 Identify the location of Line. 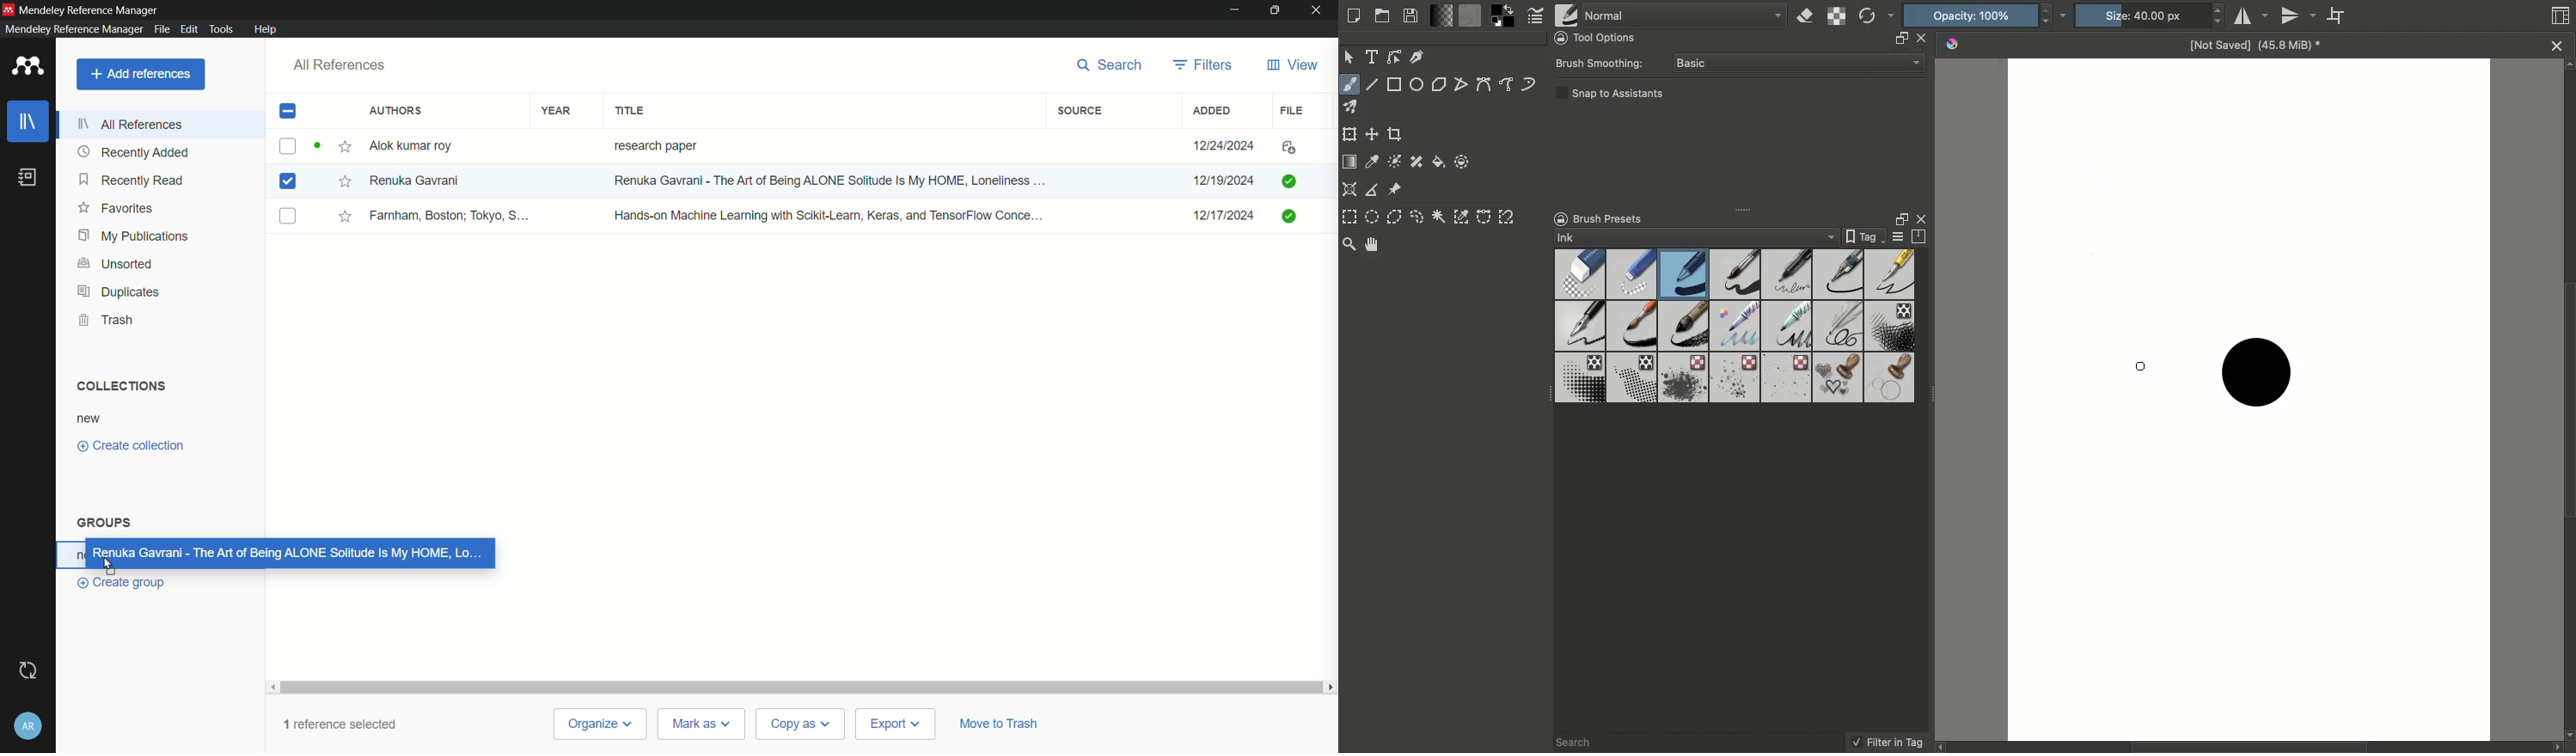
(1372, 84).